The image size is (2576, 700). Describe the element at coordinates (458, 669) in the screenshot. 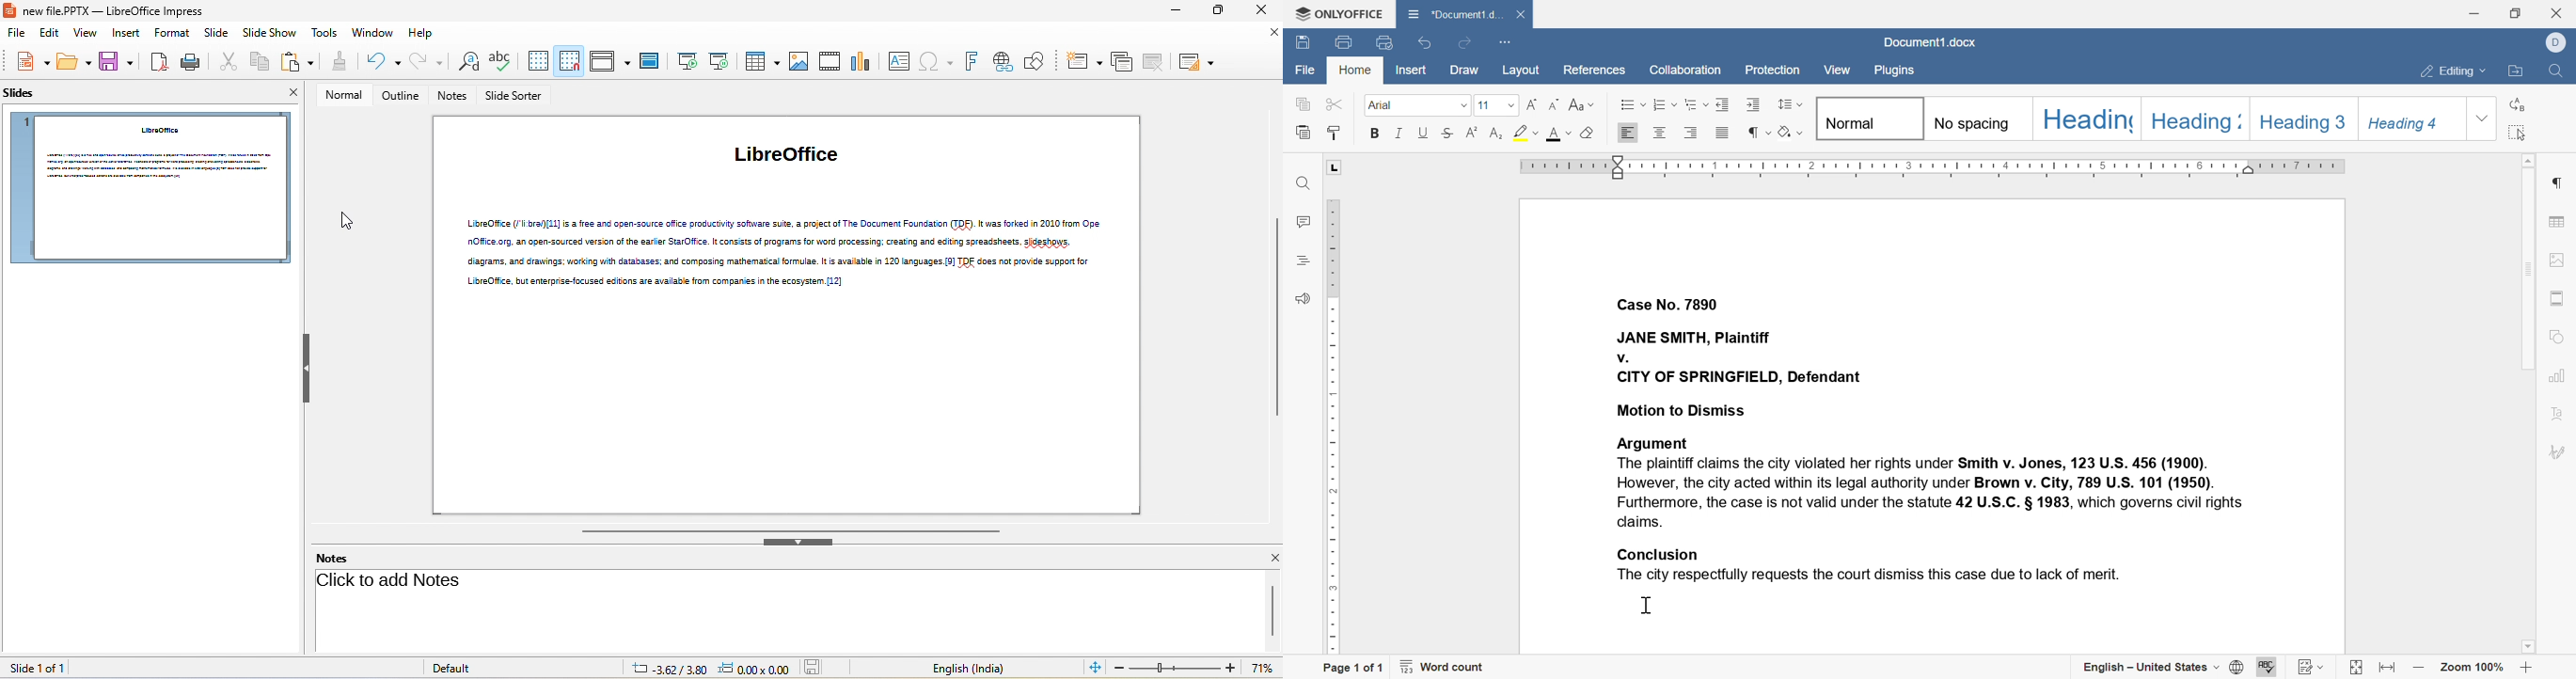

I see `default` at that location.